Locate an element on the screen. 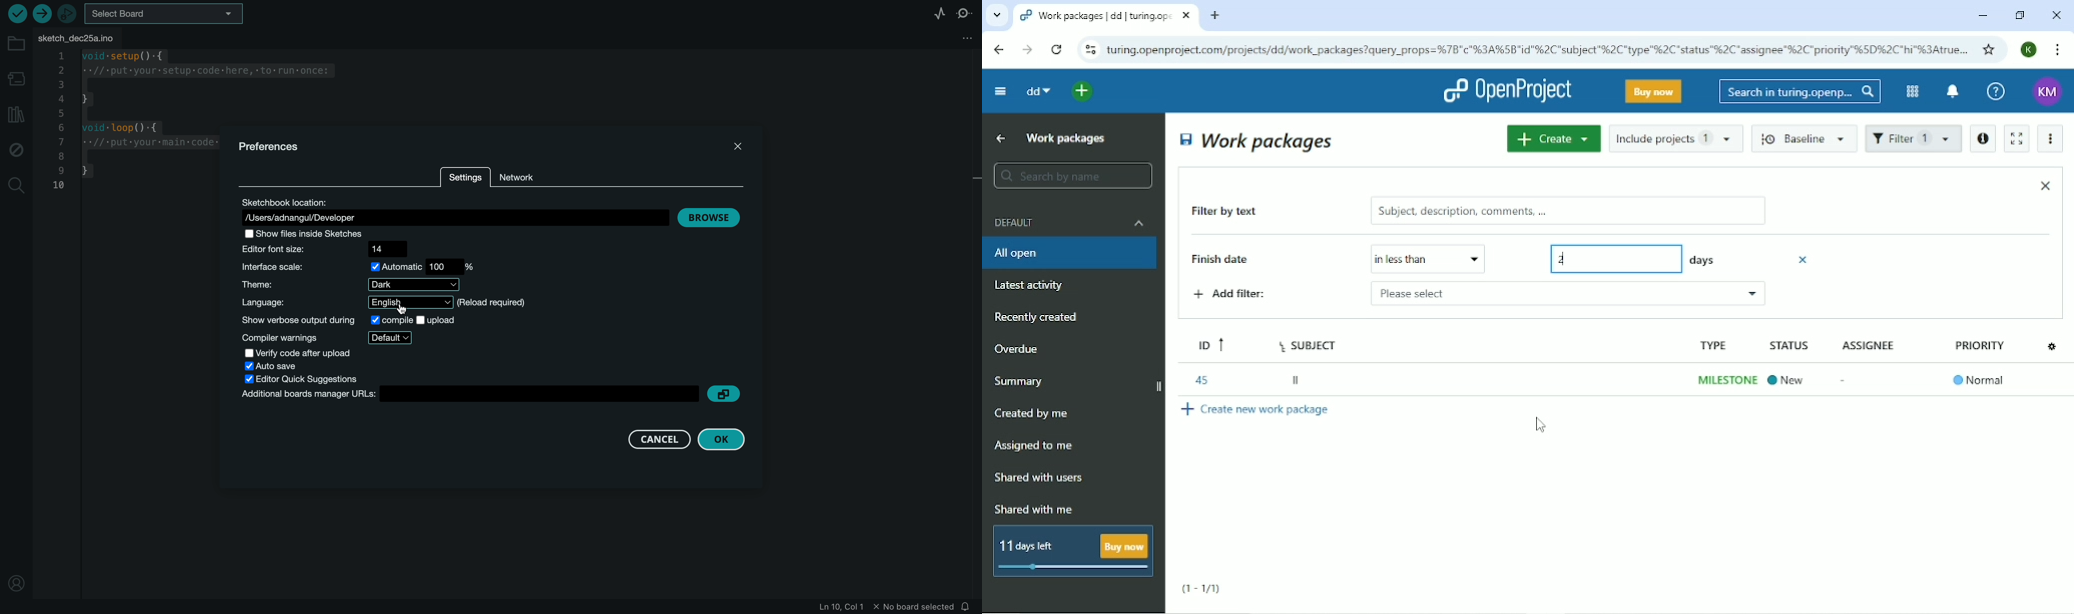 The width and height of the screenshot is (2100, 616). Restore down is located at coordinates (2019, 15).